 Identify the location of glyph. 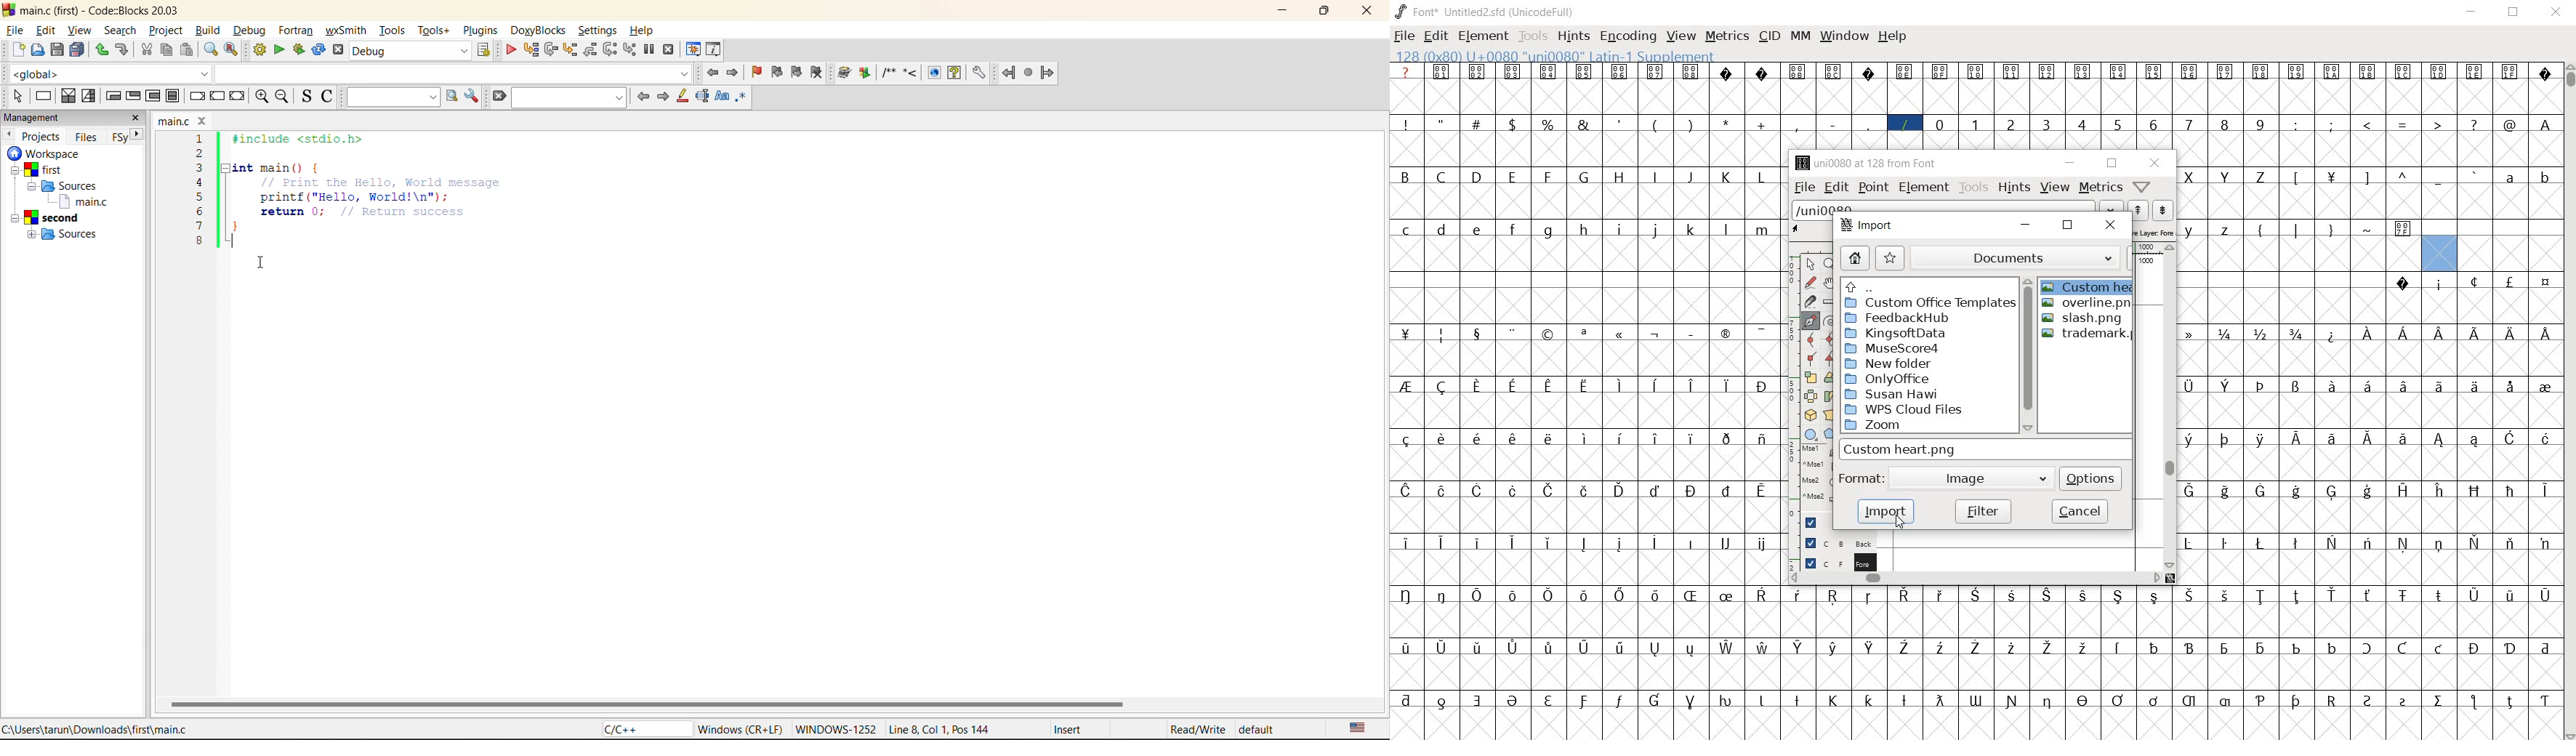
(1656, 491).